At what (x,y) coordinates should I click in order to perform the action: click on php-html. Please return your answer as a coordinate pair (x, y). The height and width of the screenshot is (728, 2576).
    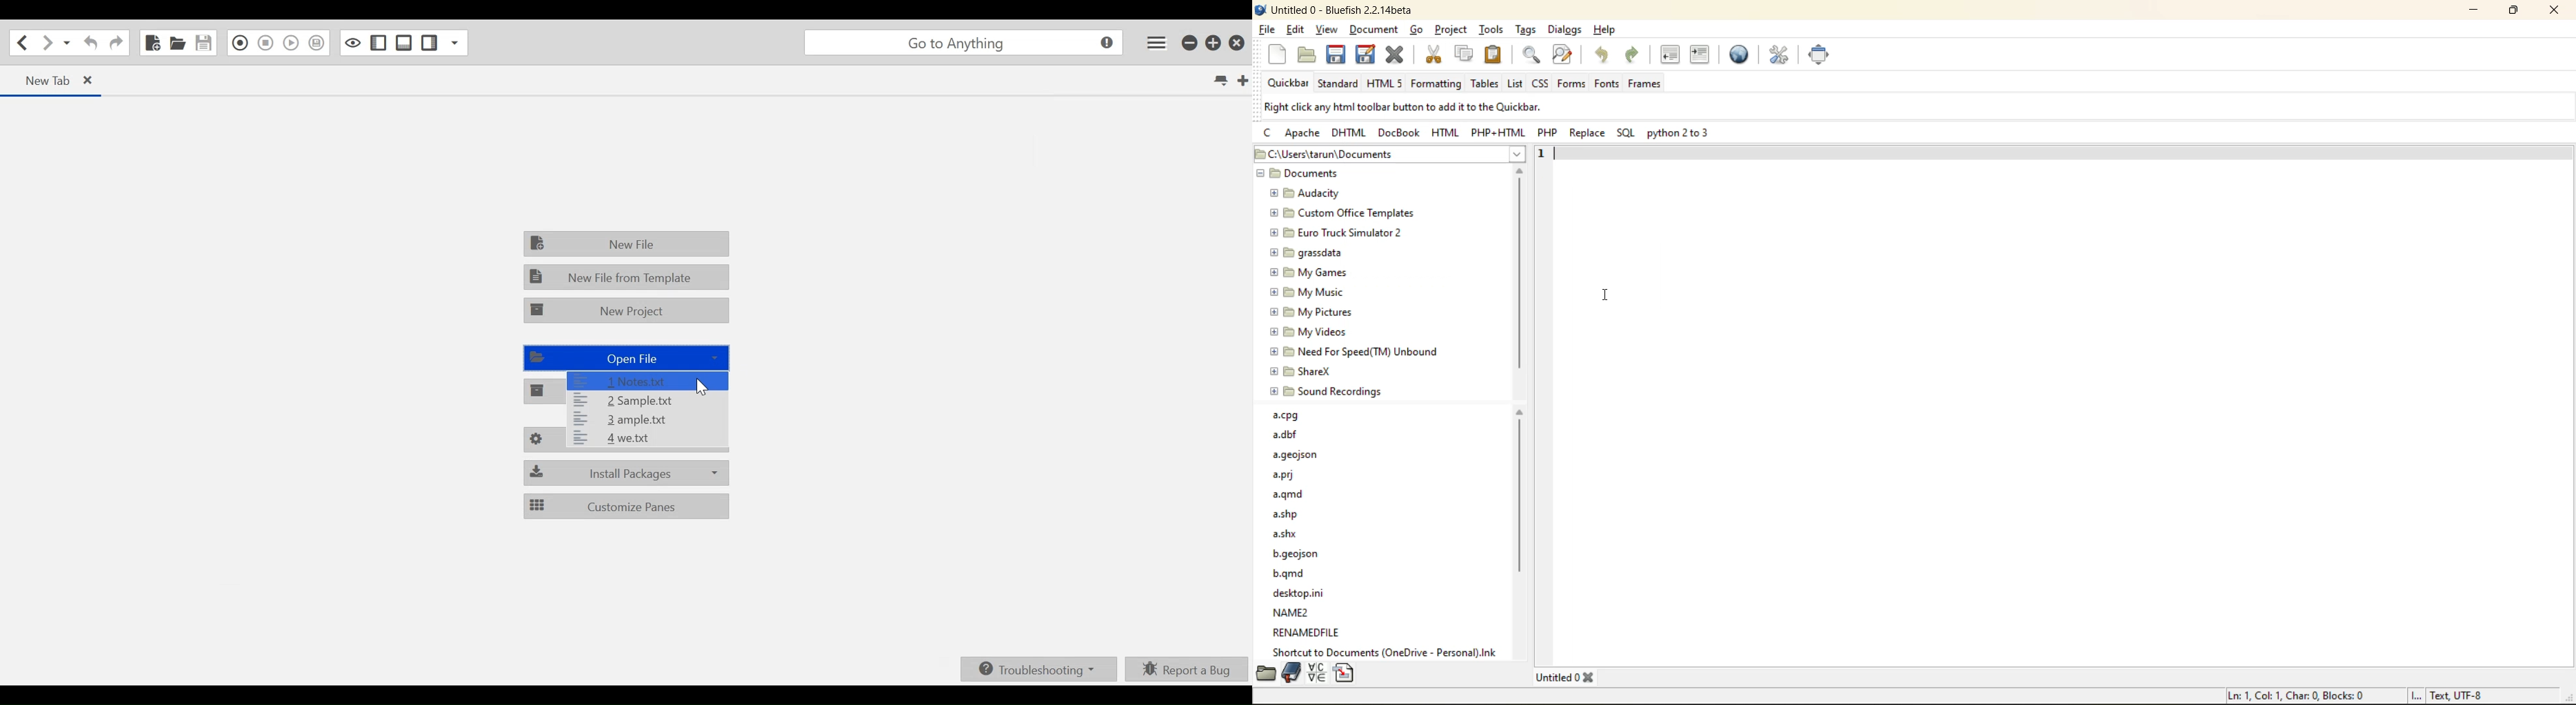
    Looking at the image, I should click on (1496, 132).